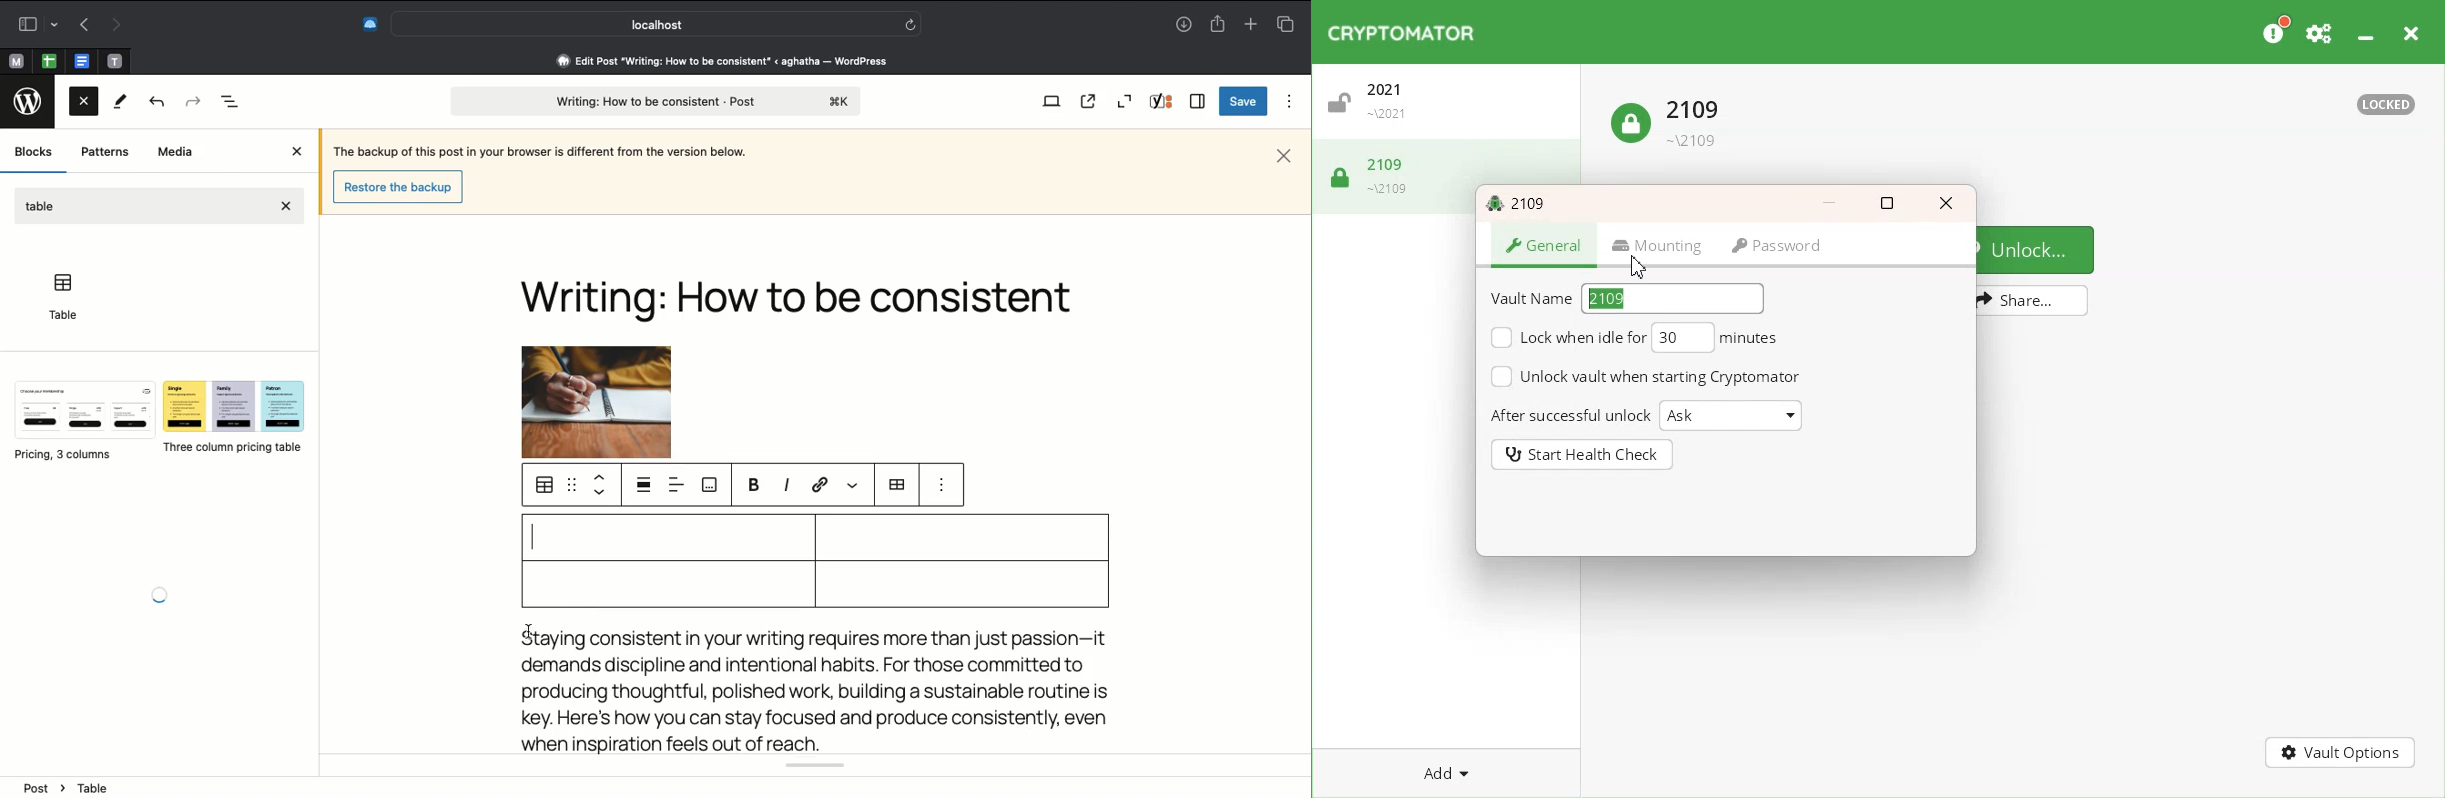  What do you see at coordinates (708, 486) in the screenshot?
I see `comment` at bounding box center [708, 486].